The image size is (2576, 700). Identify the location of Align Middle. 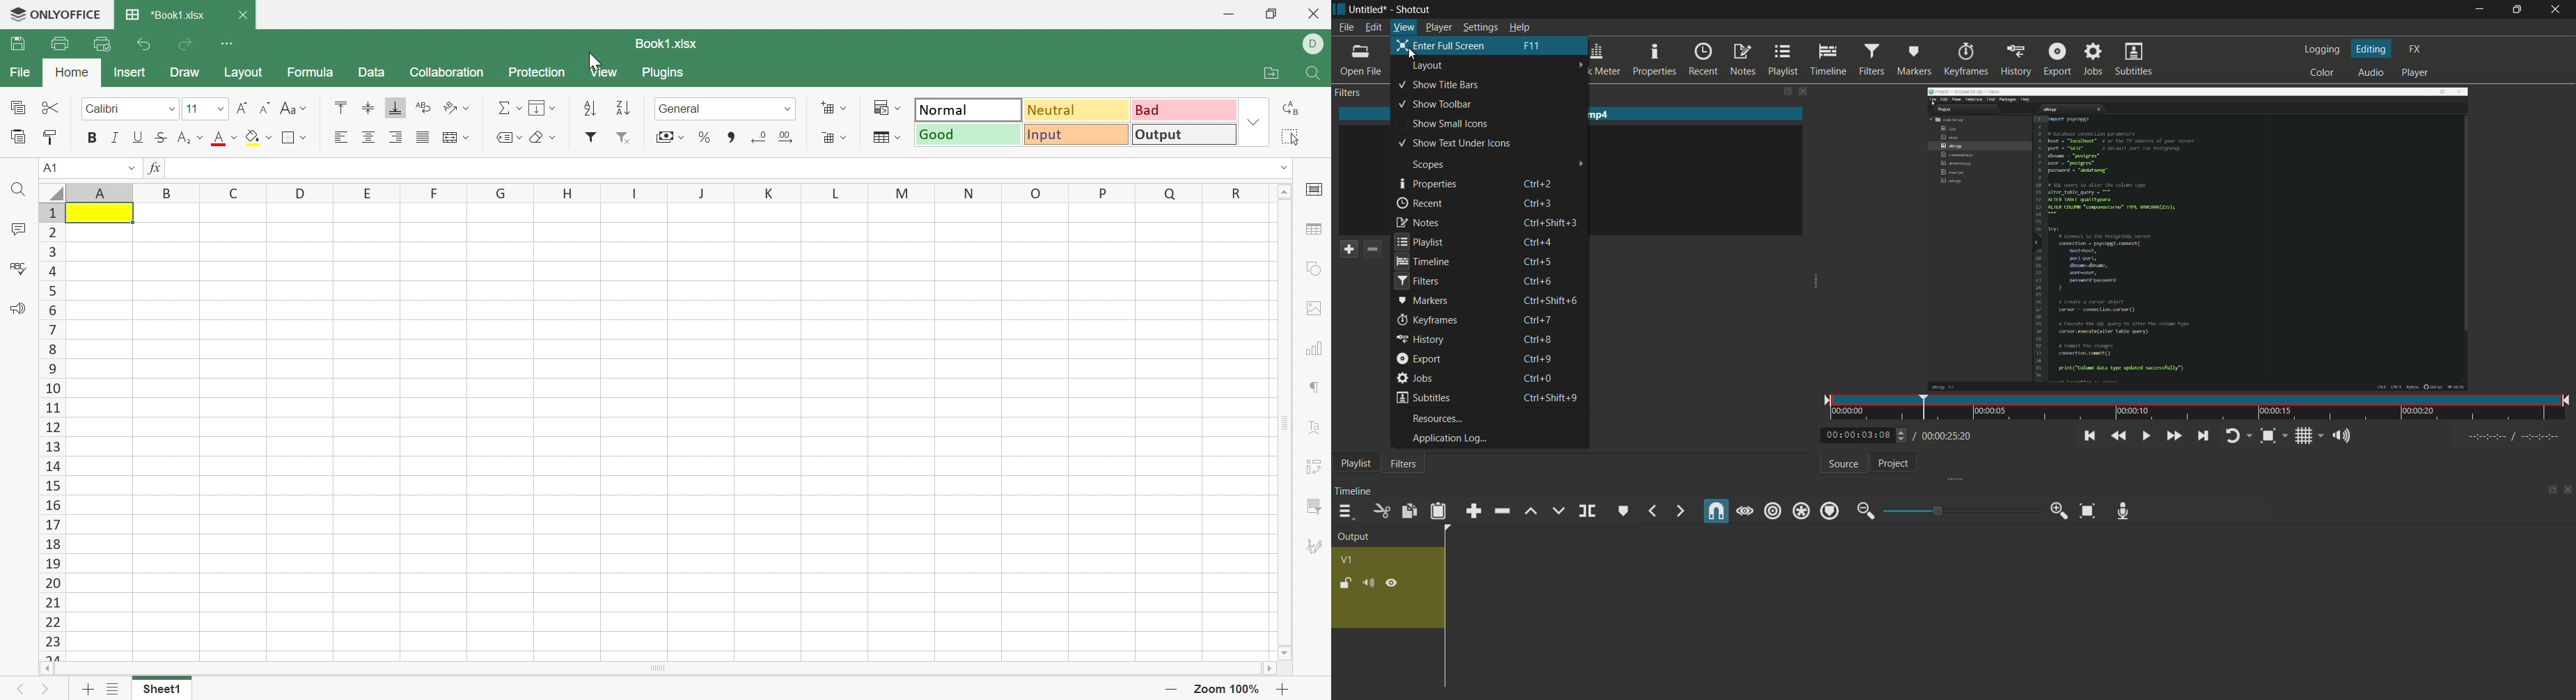
(370, 106).